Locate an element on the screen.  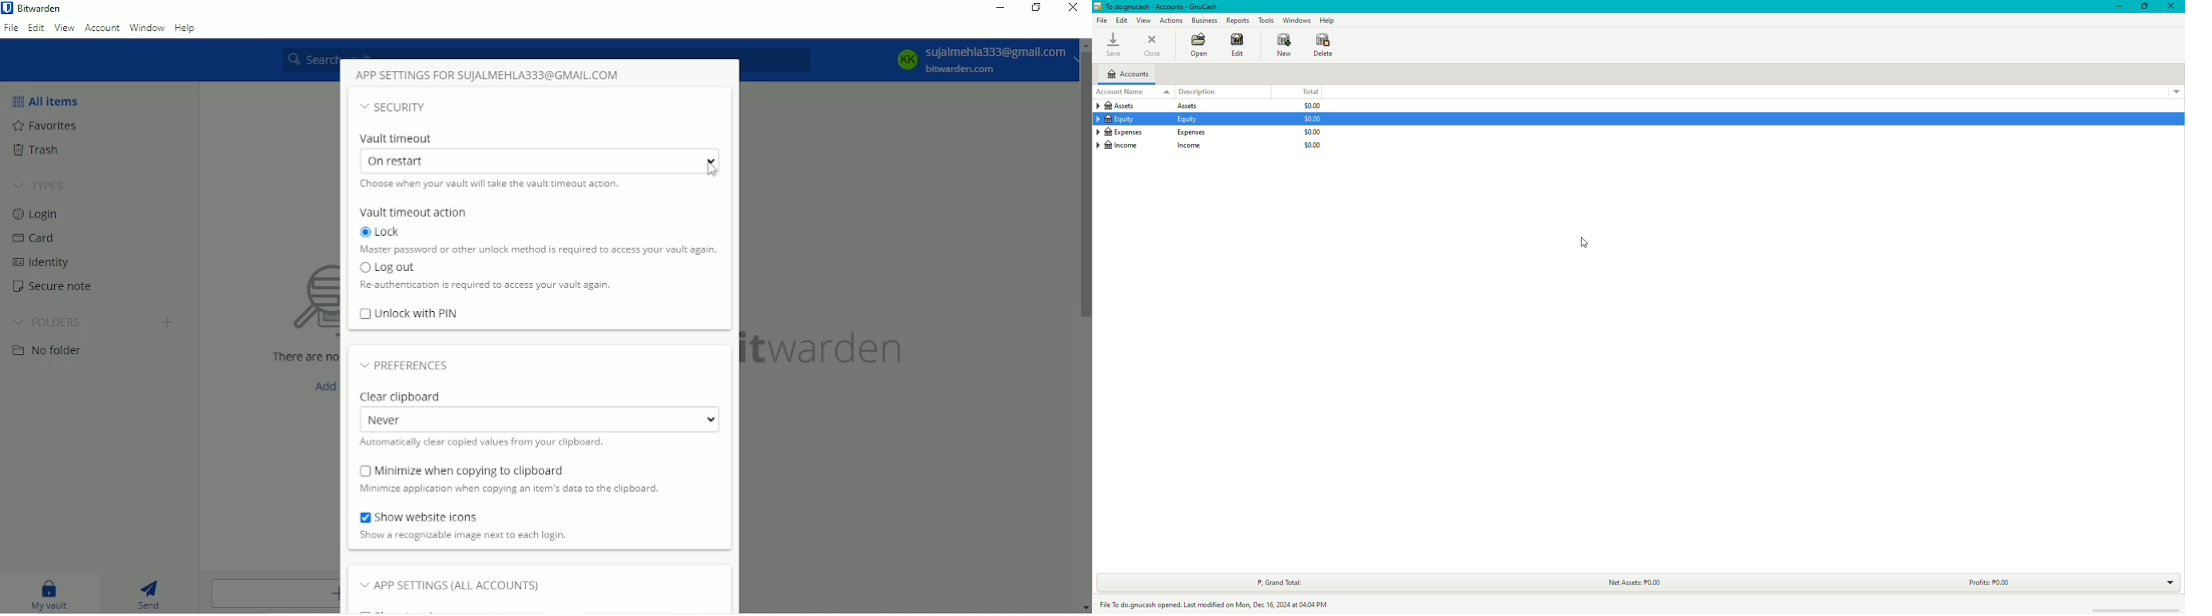
Grand Total is located at coordinates (1277, 583).